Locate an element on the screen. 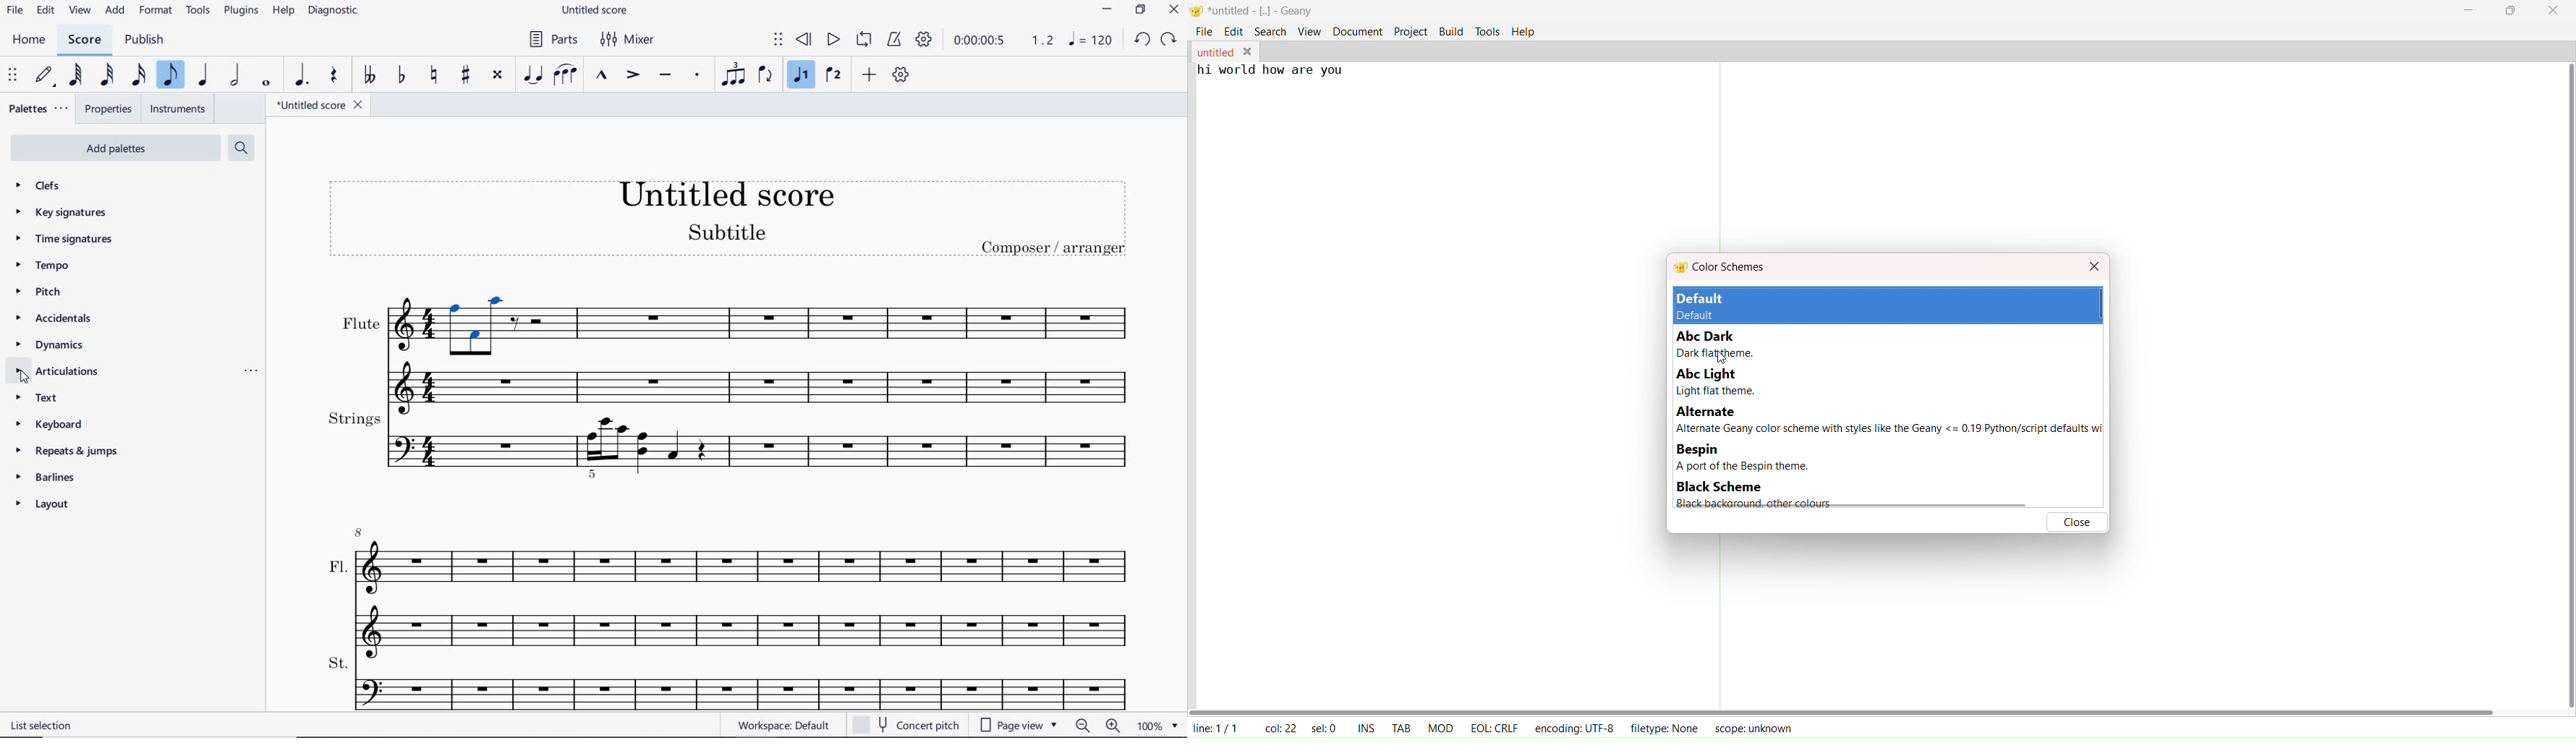 This screenshot has width=2576, height=756. EIGHTH NOTE is located at coordinates (171, 76).